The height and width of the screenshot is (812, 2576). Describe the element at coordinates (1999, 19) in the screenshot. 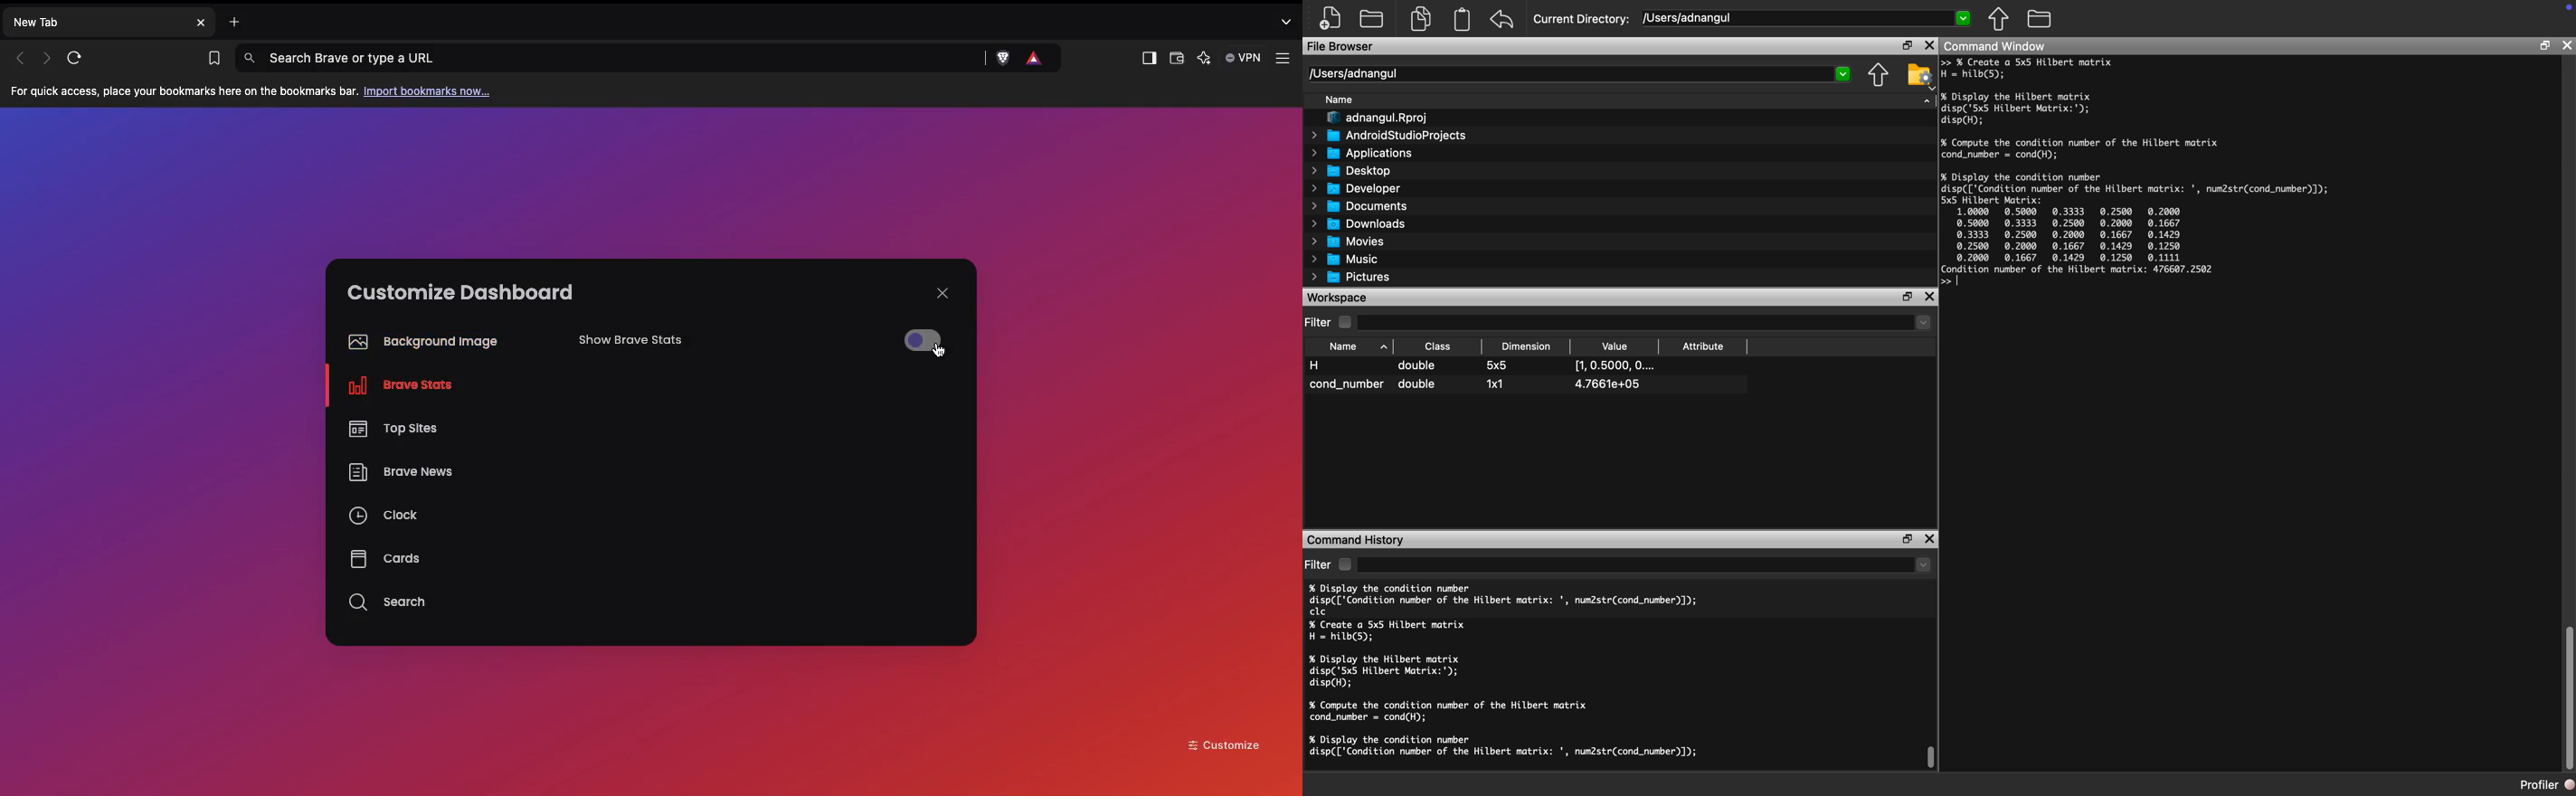

I see `Parent Directory` at that location.